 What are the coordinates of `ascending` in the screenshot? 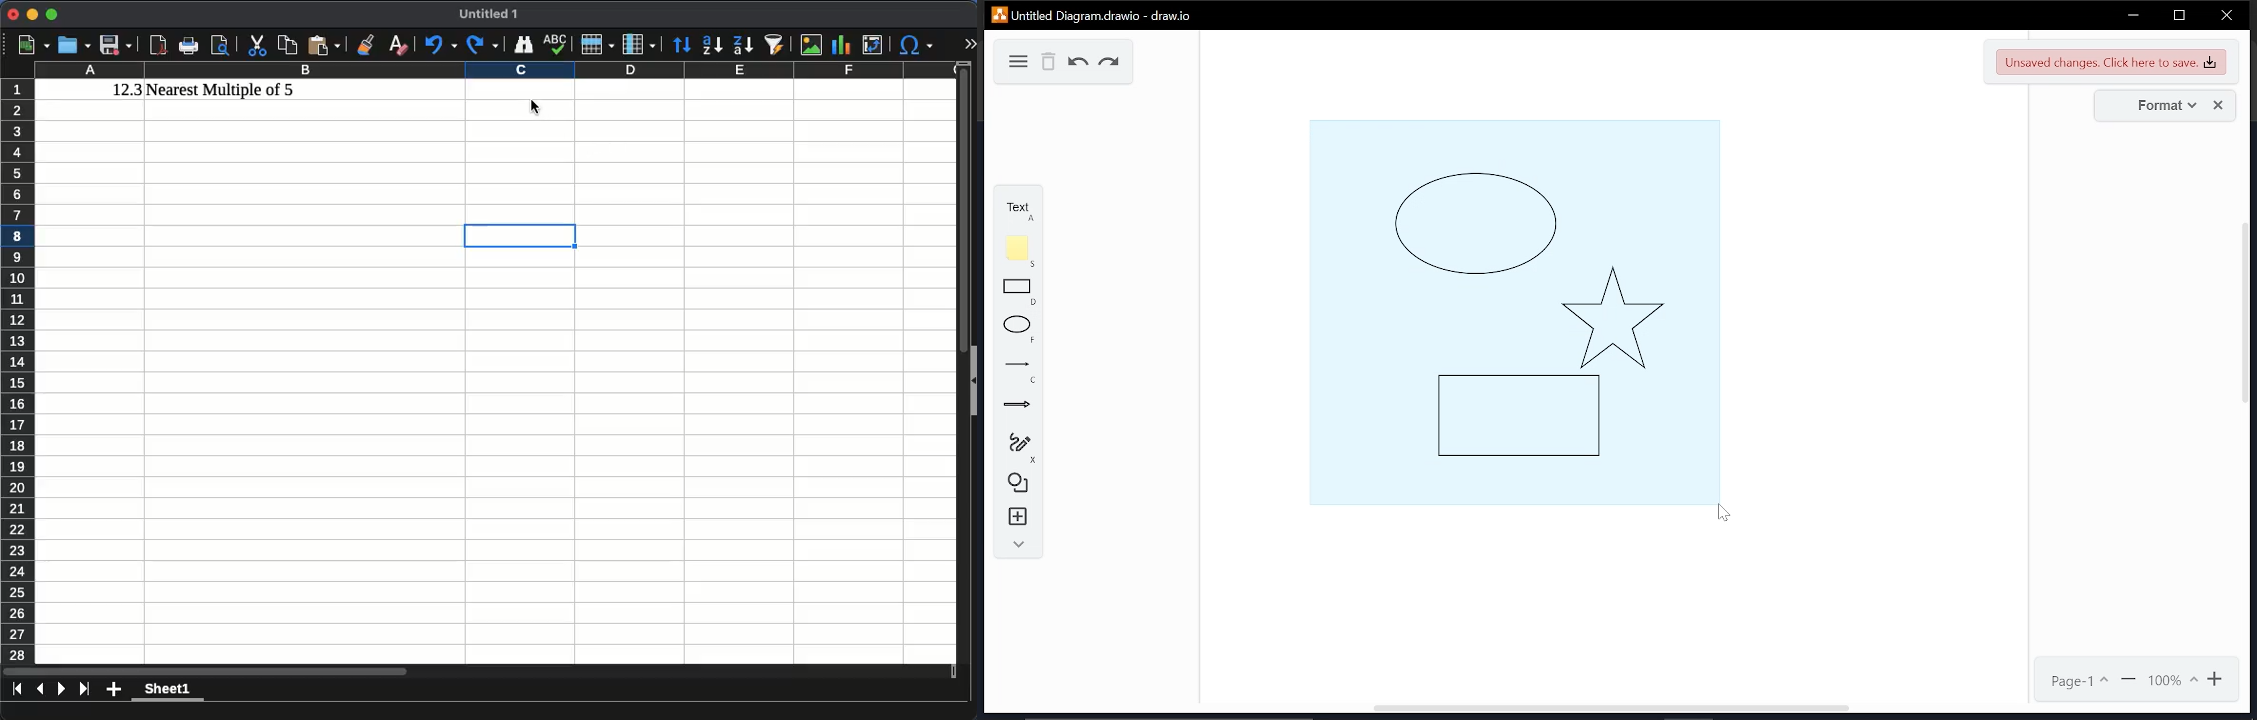 It's located at (712, 46).